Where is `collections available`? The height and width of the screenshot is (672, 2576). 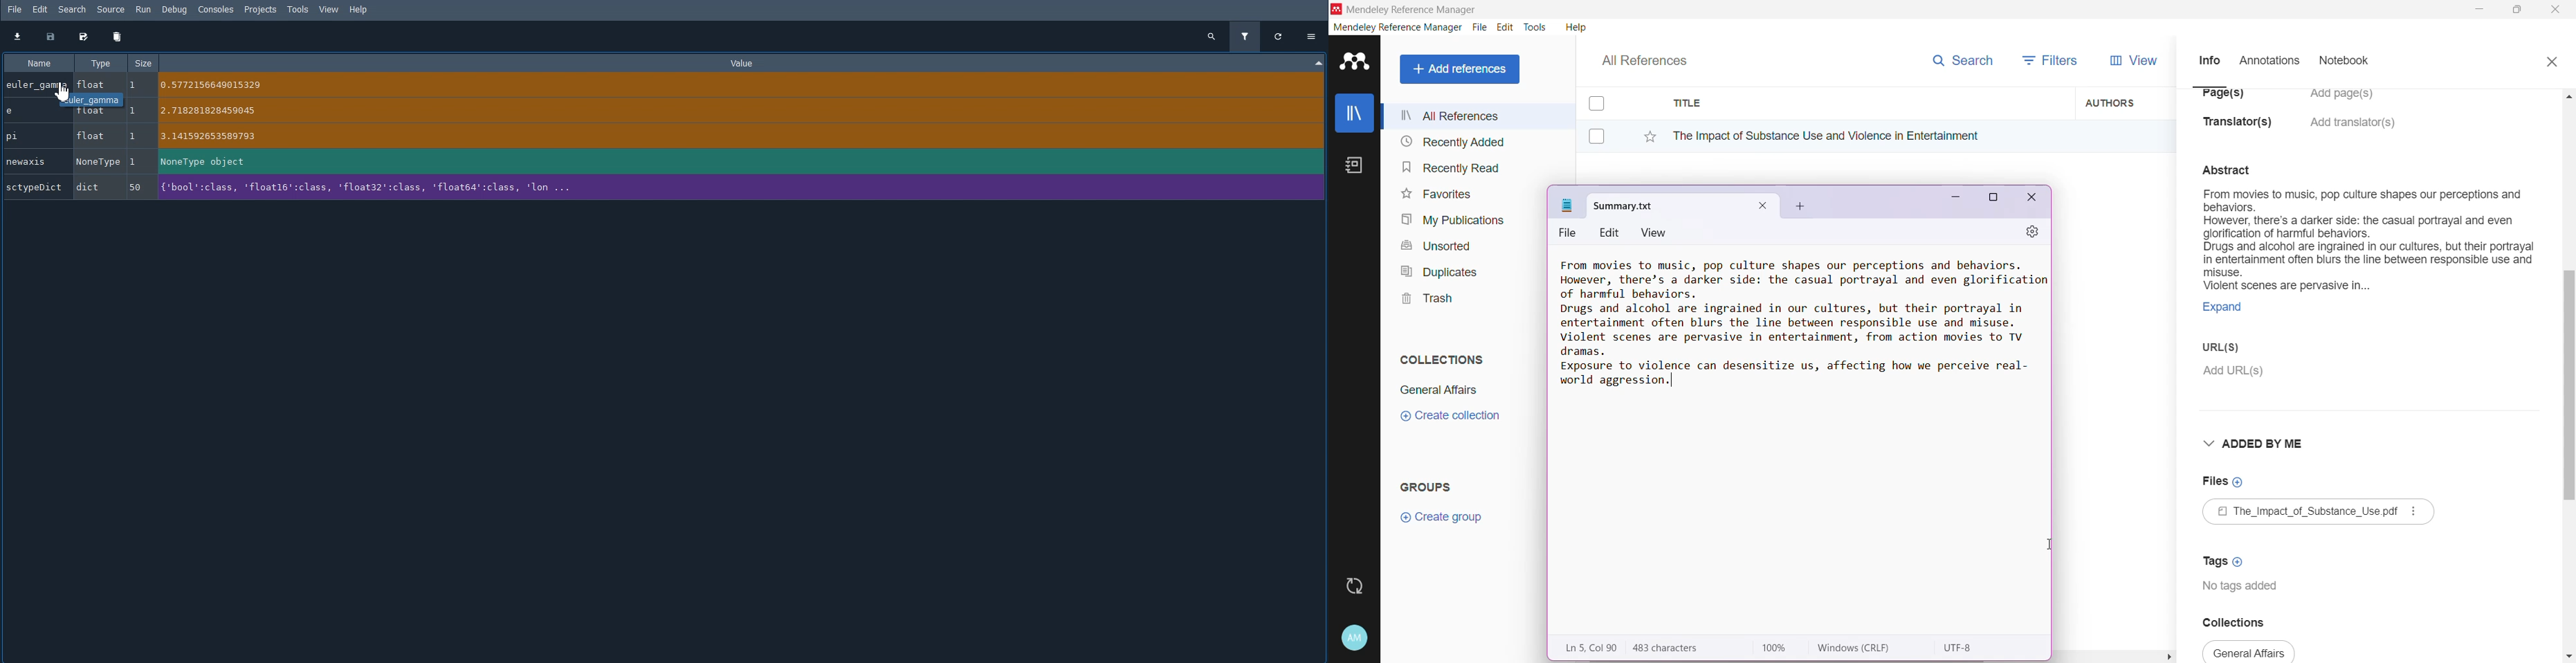
collections available is located at coordinates (2250, 651).